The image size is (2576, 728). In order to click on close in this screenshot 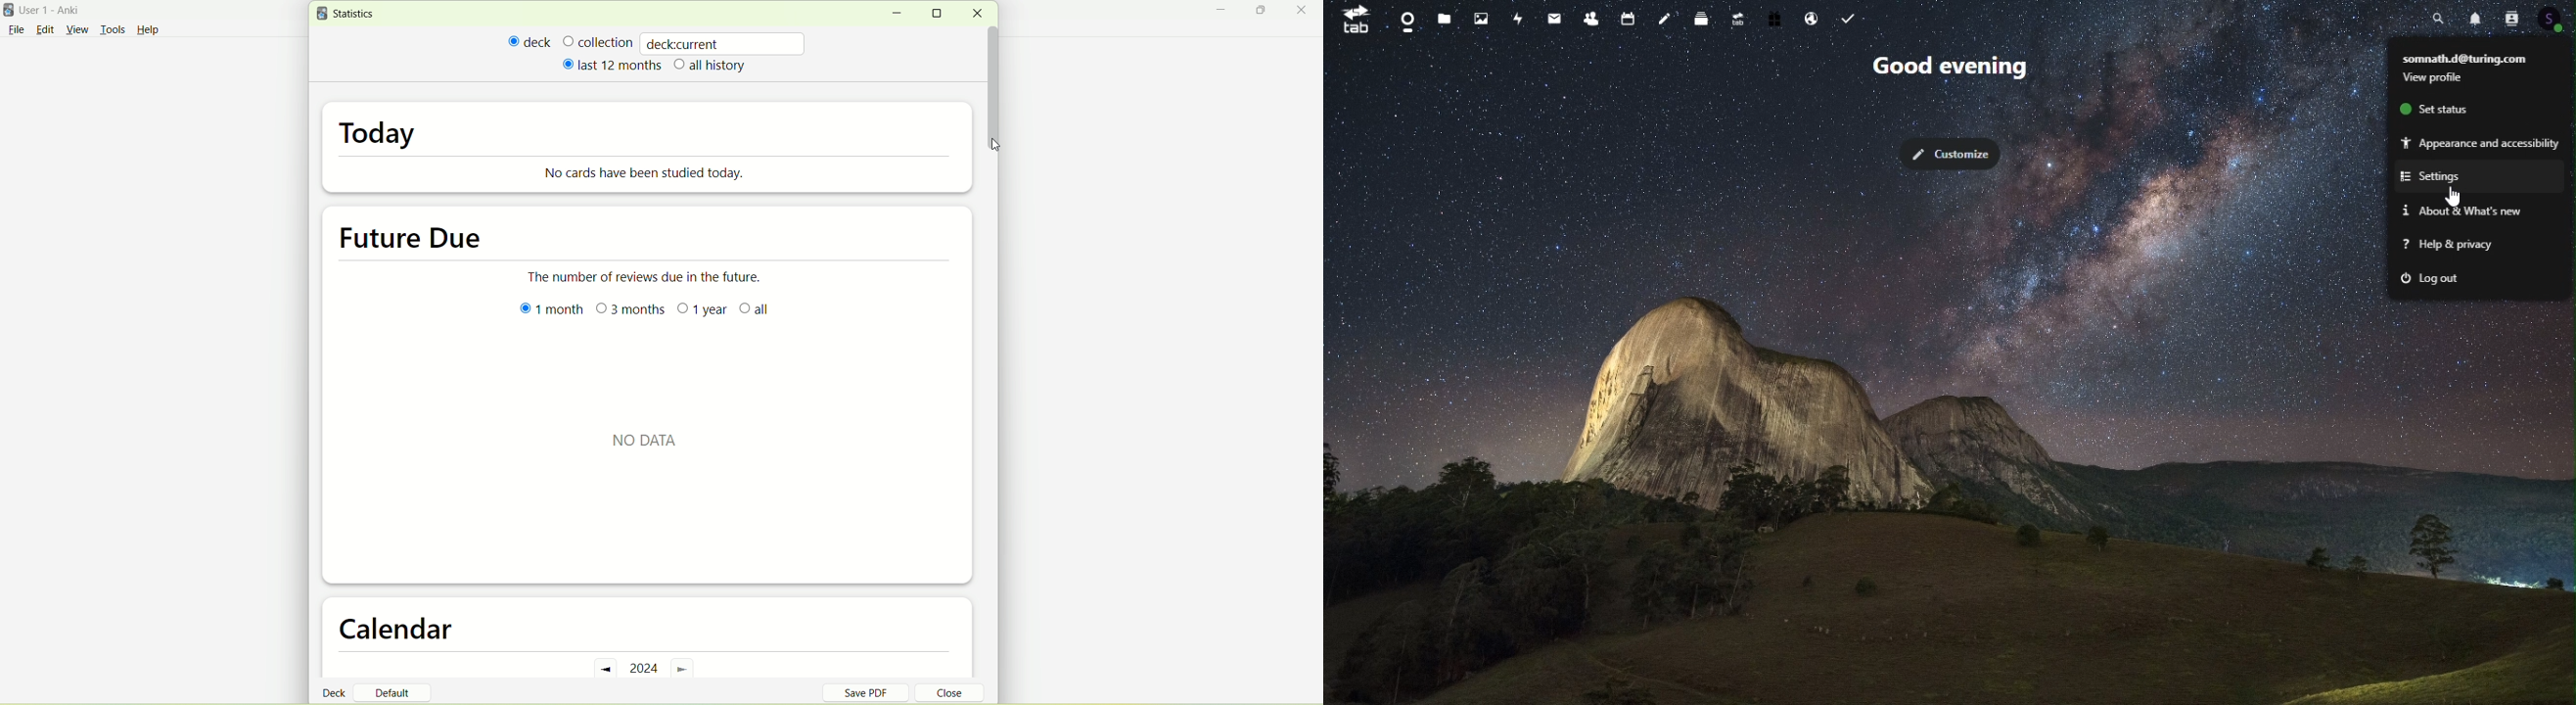, I will do `click(942, 695)`.